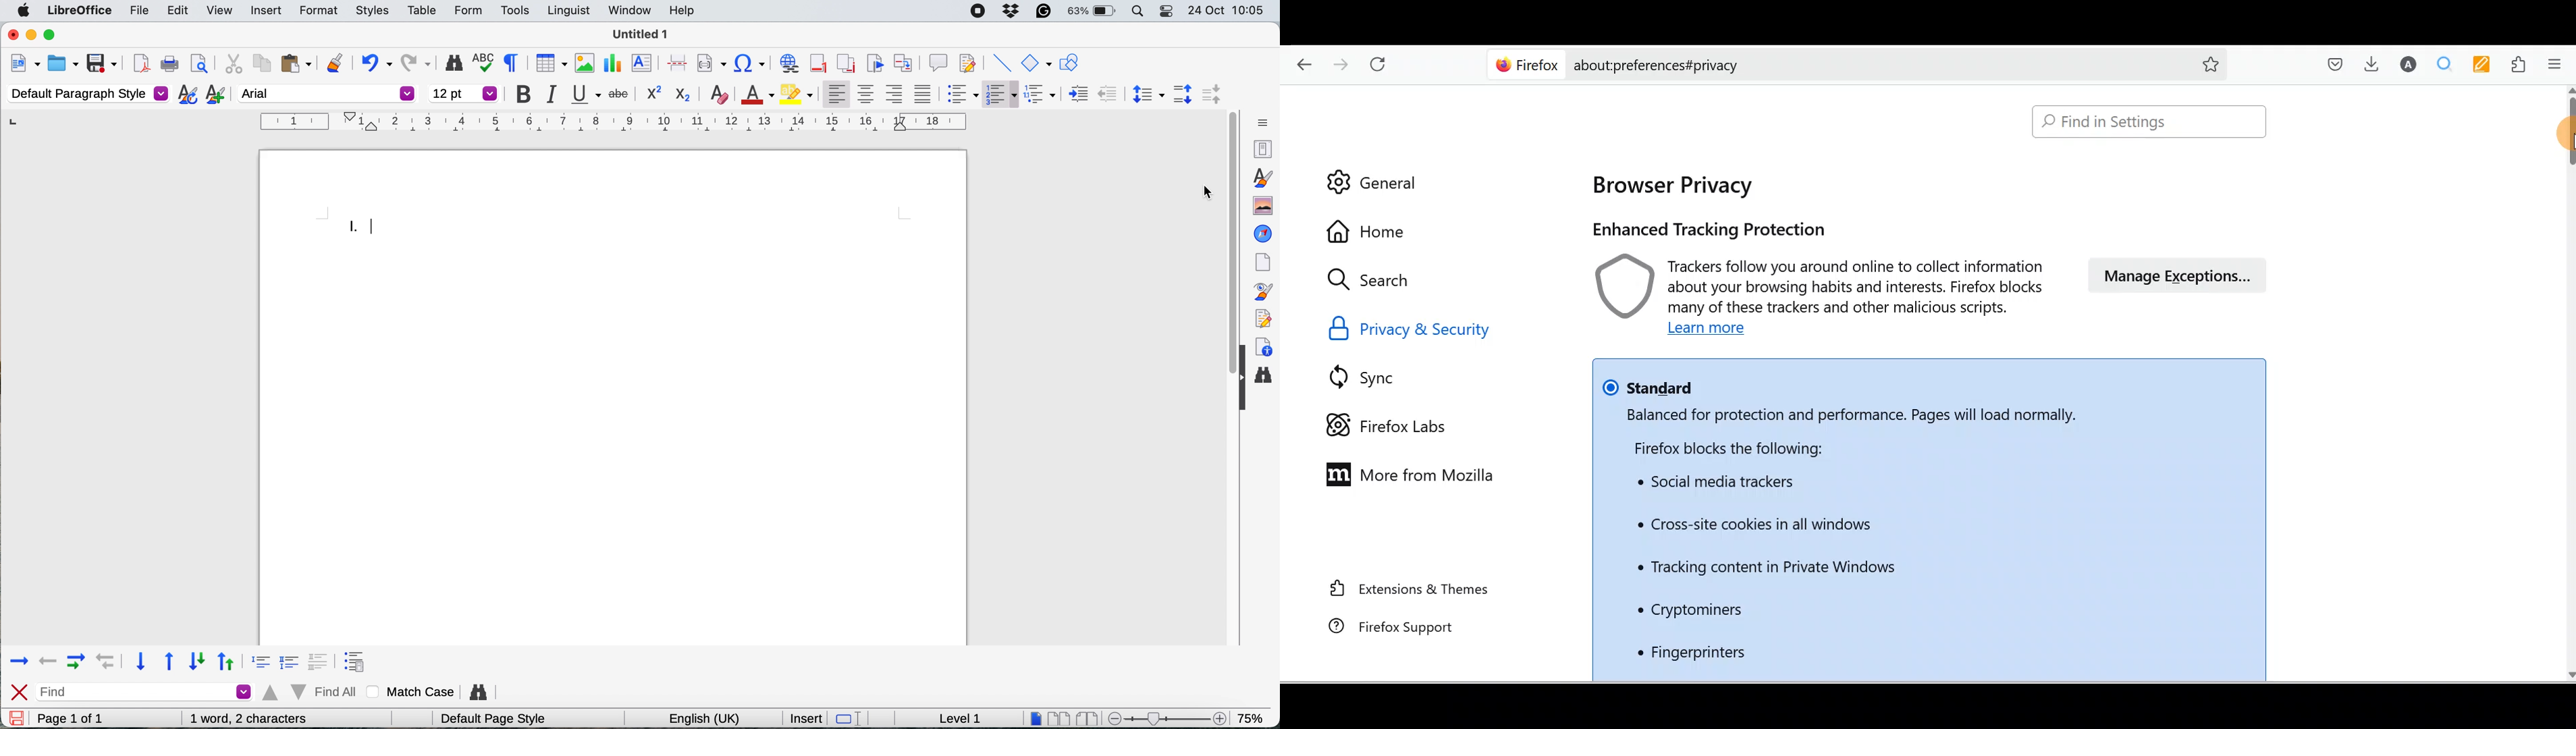 The width and height of the screenshot is (2576, 756). I want to click on insert special character, so click(751, 64).